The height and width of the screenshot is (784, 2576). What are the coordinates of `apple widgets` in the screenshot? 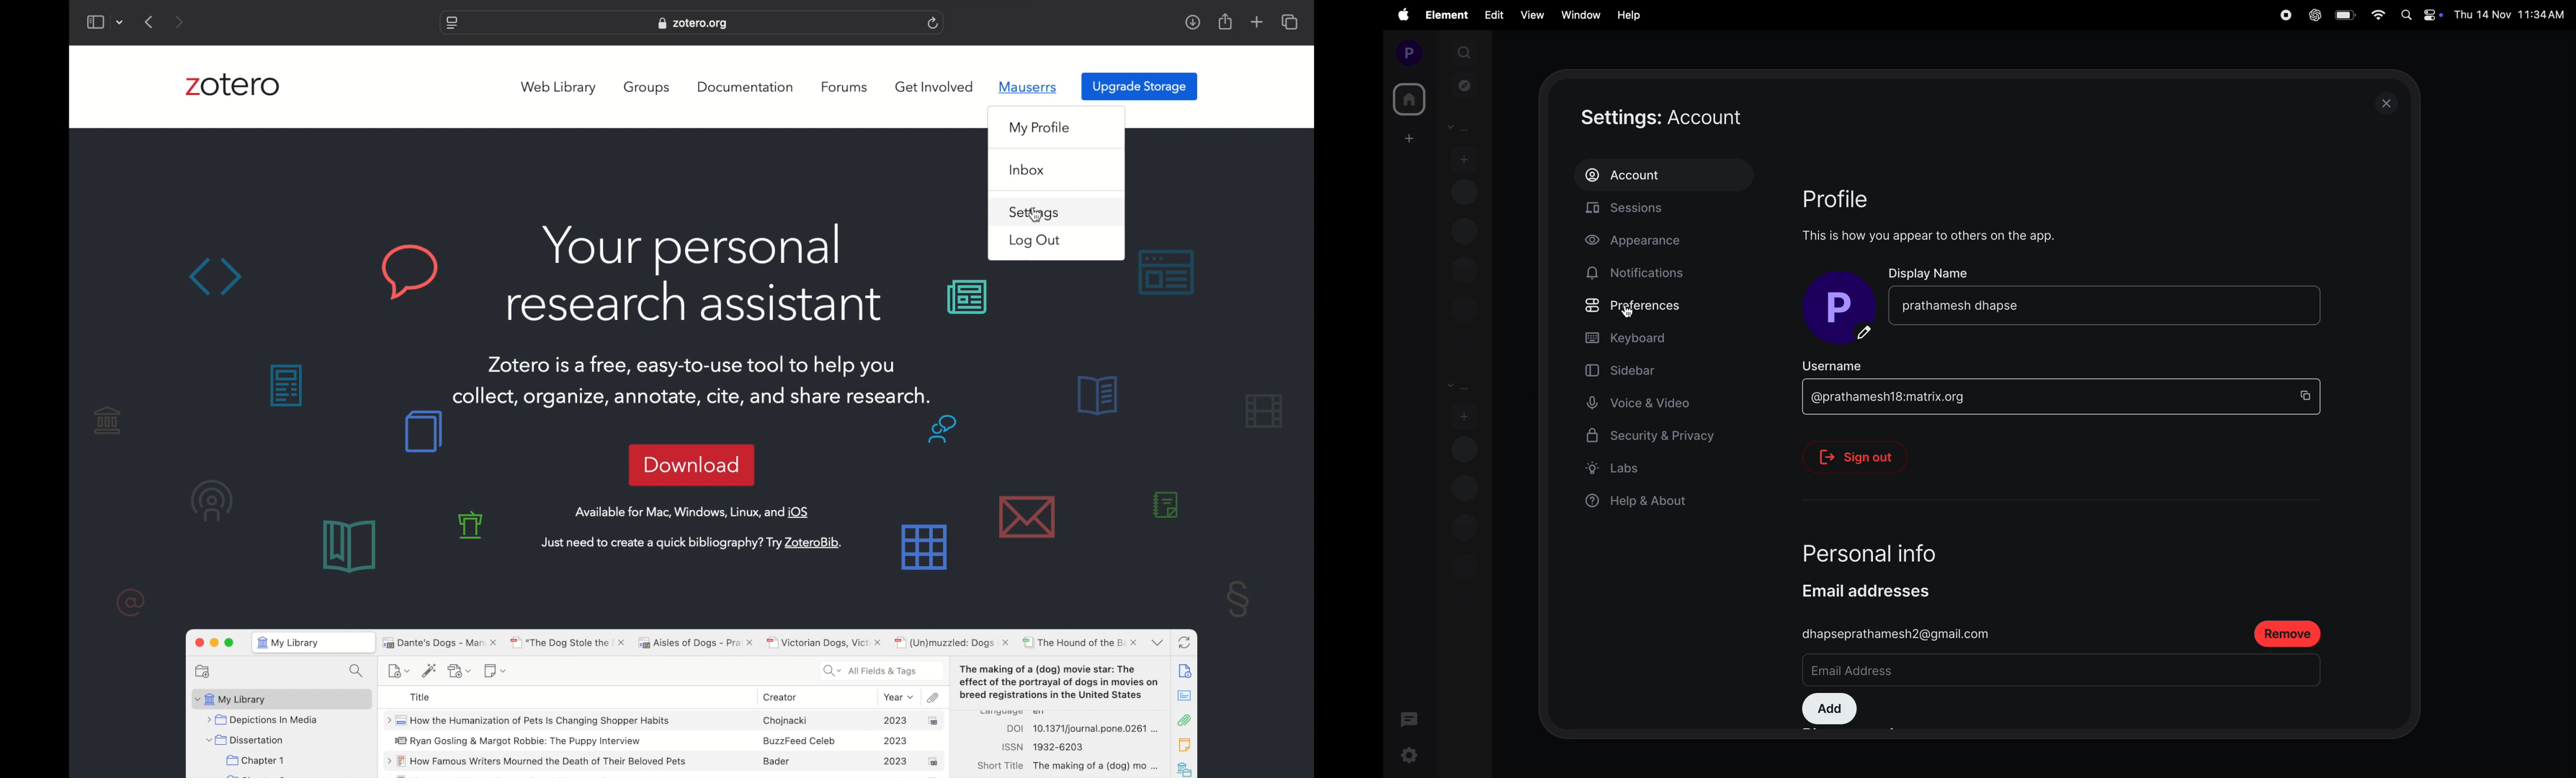 It's located at (2417, 15).